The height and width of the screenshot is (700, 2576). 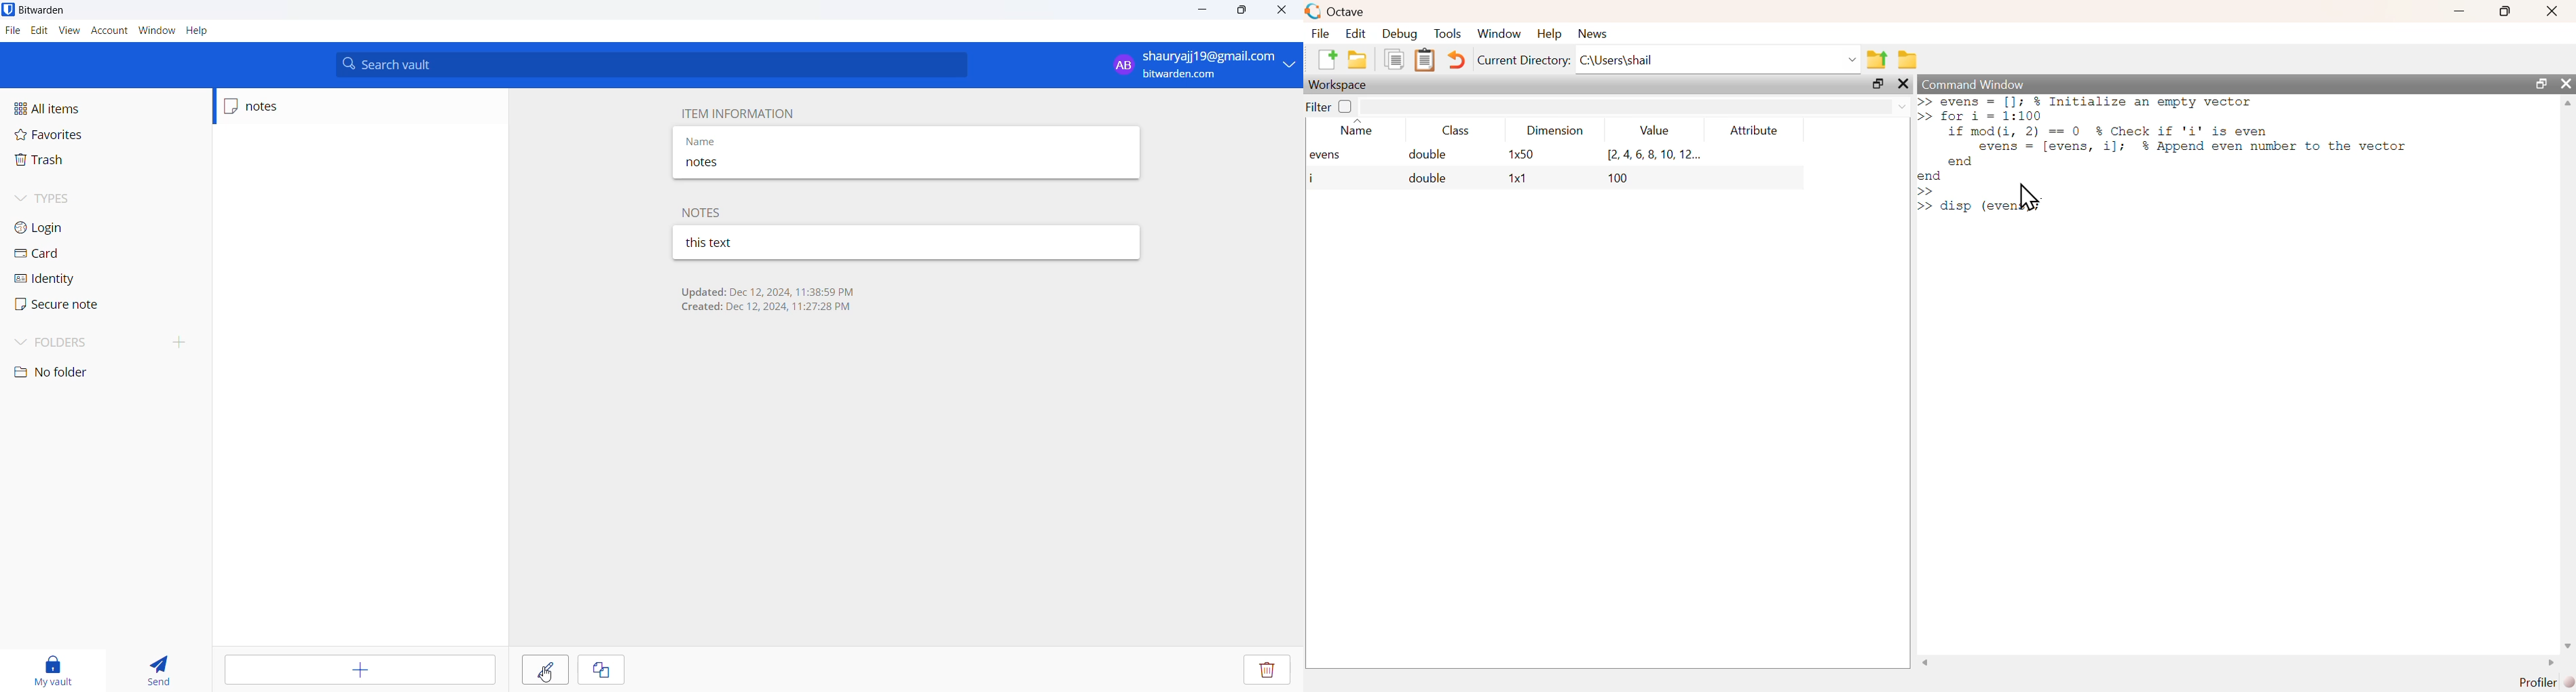 What do you see at coordinates (1457, 62) in the screenshot?
I see `undo` at bounding box center [1457, 62].